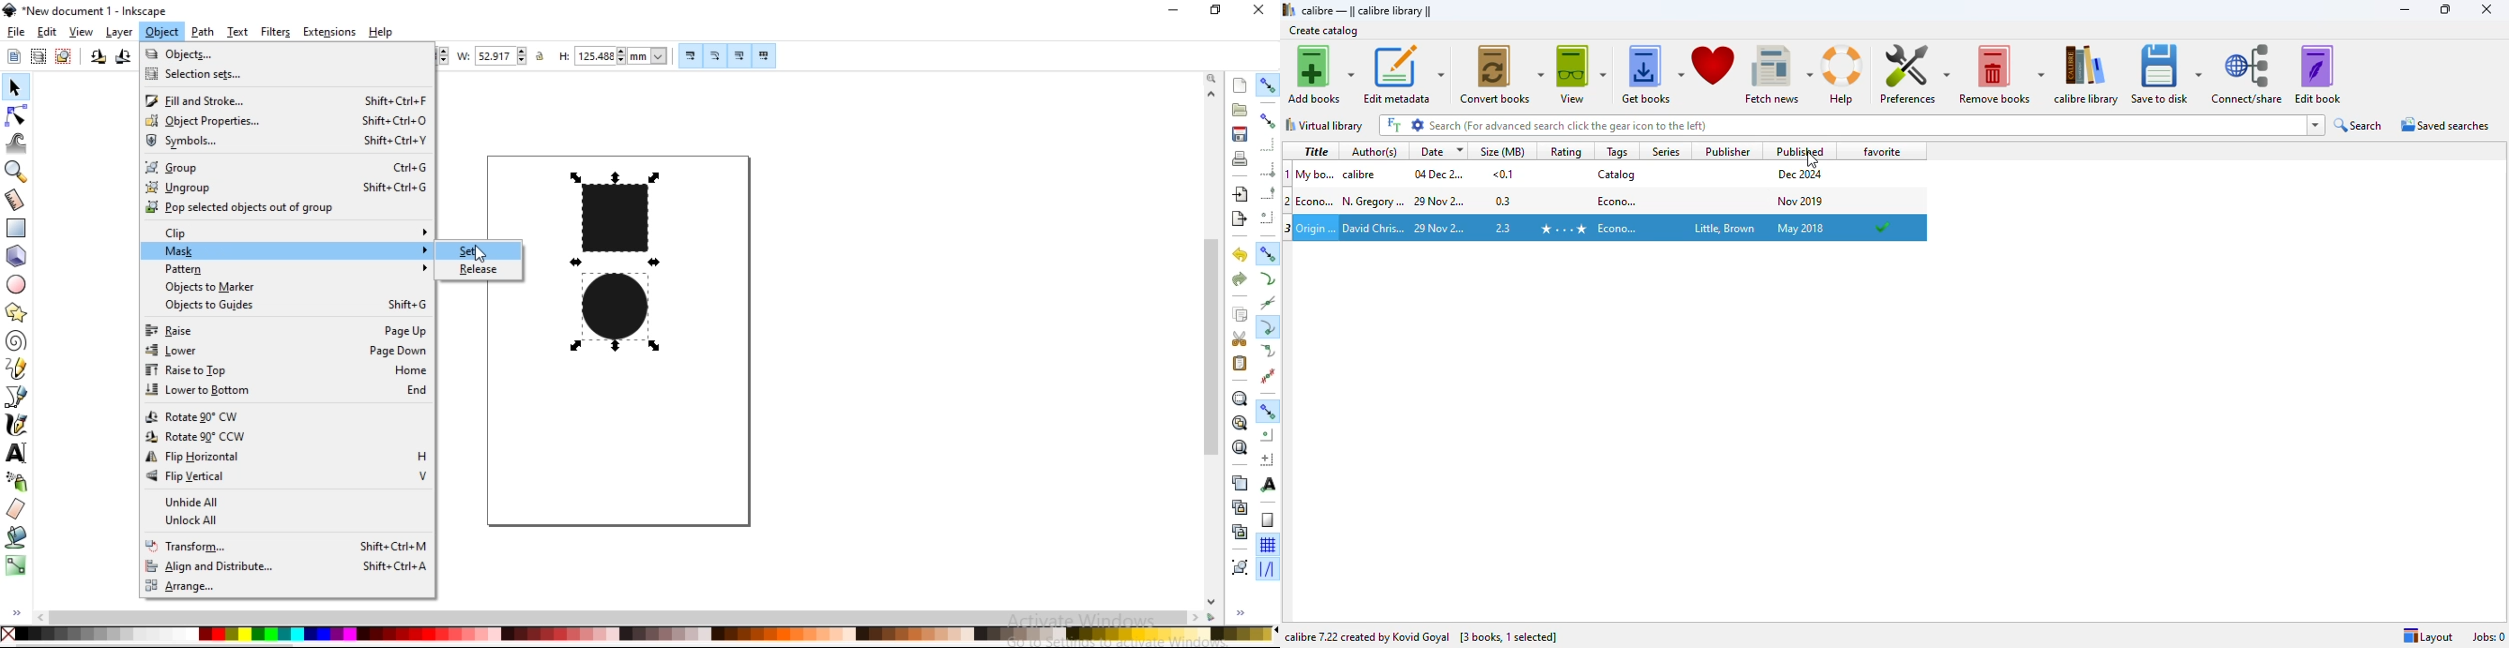  Describe the element at coordinates (1801, 229) in the screenshot. I see `publish date` at that location.